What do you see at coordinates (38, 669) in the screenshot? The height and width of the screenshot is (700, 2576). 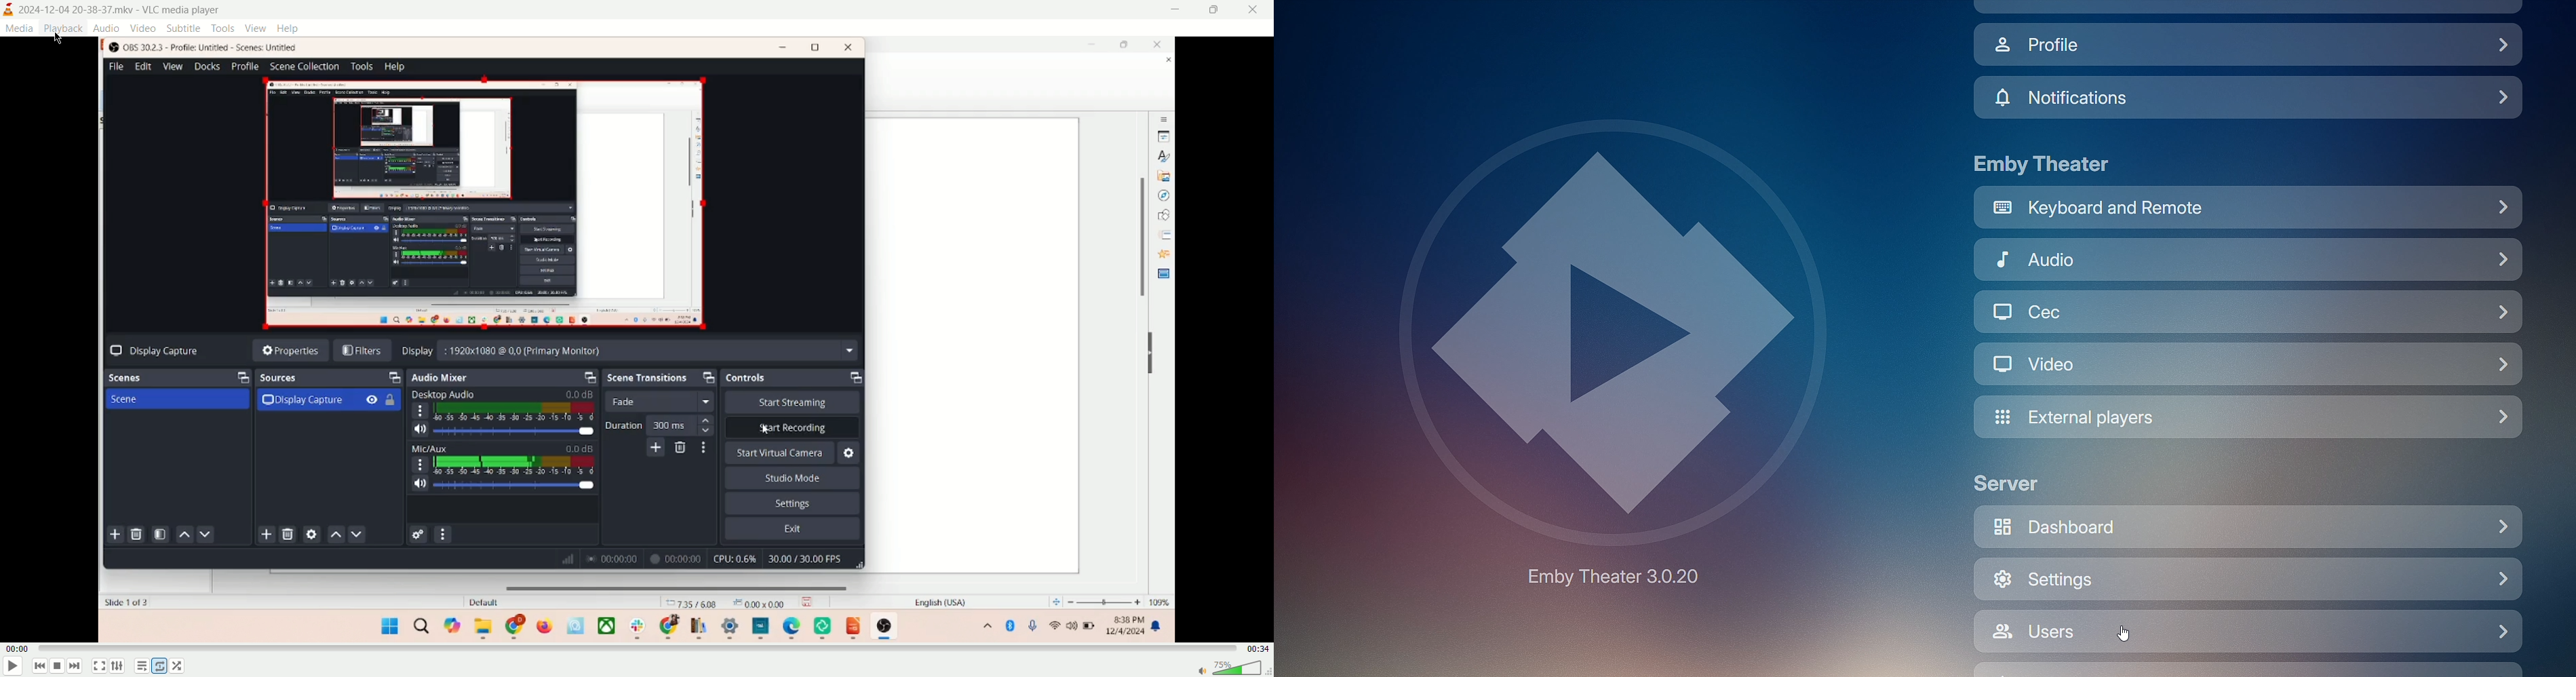 I see `previous` at bounding box center [38, 669].